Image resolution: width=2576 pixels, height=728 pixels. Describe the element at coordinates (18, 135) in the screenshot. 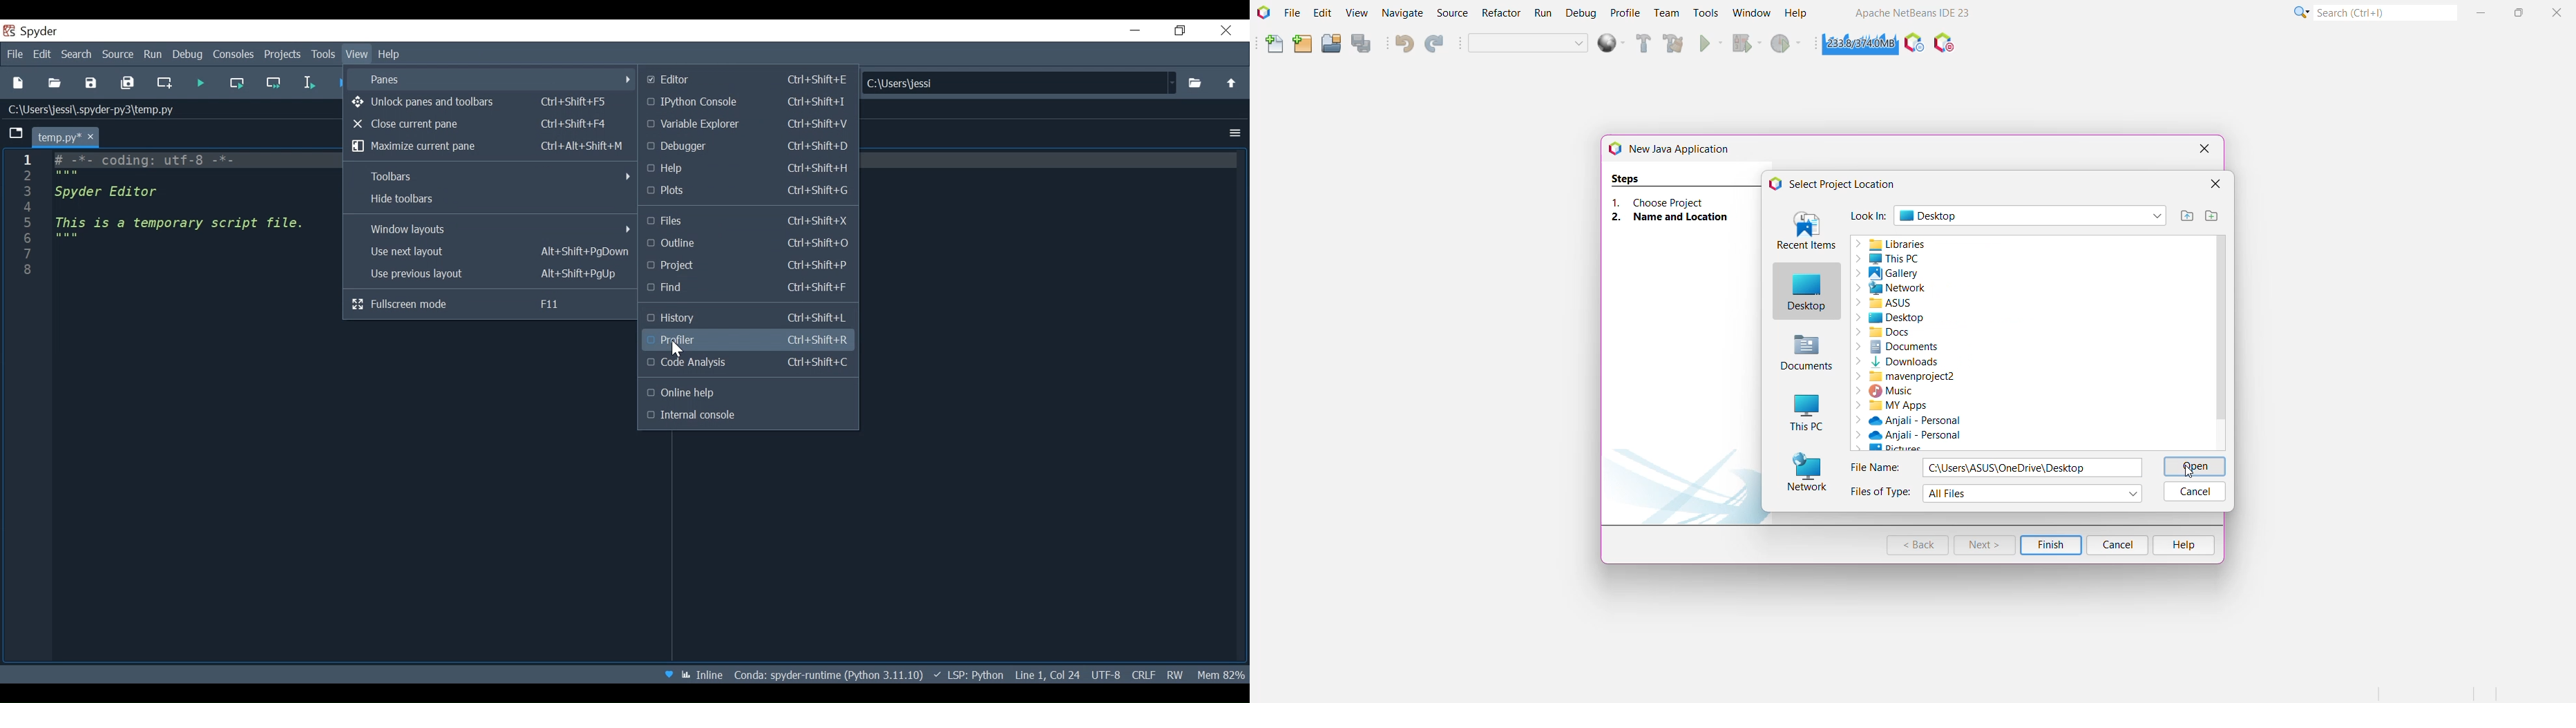

I see `Browse tabs` at that location.